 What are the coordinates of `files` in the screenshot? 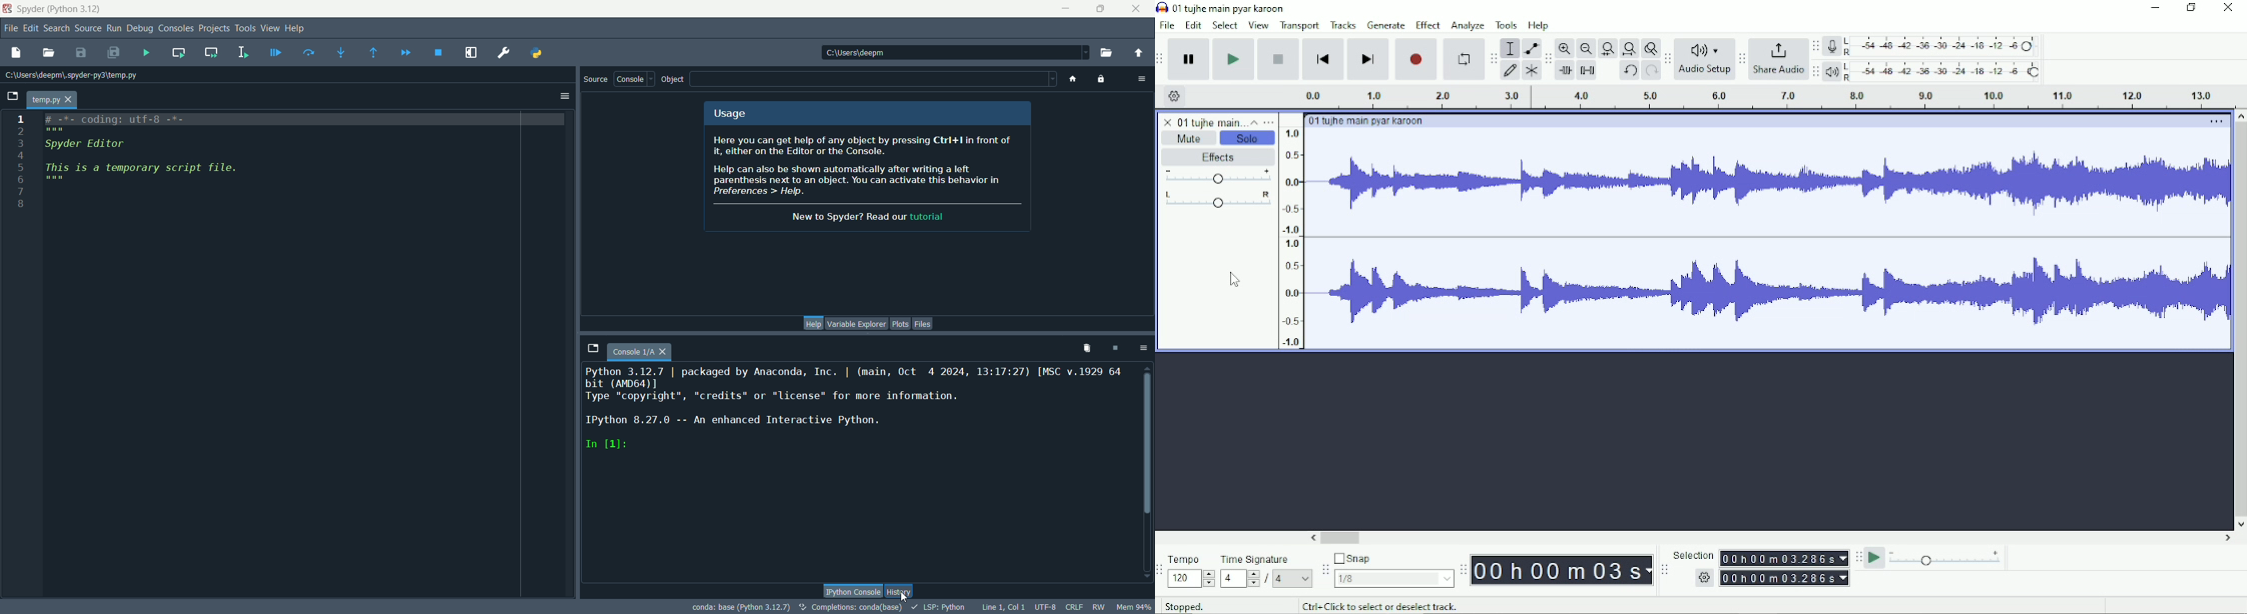 It's located at (923, 323).